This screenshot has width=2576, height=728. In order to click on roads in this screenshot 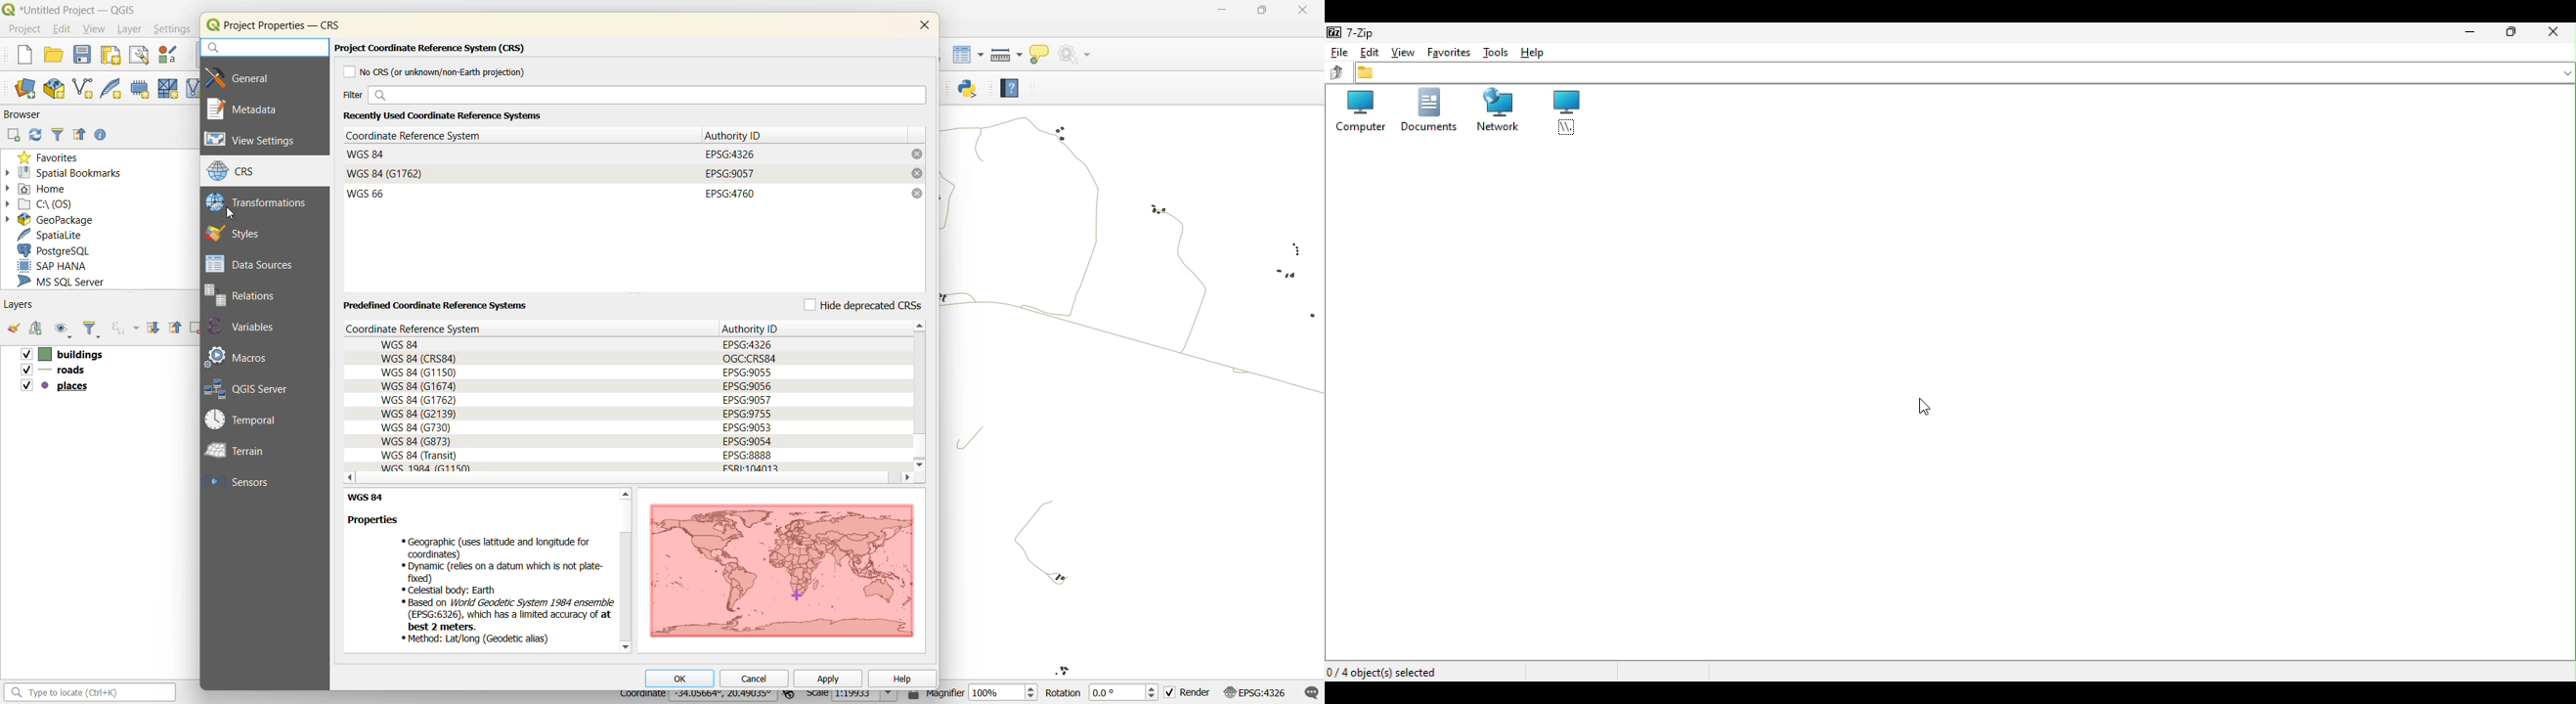, I will do `click(54, 371)`.